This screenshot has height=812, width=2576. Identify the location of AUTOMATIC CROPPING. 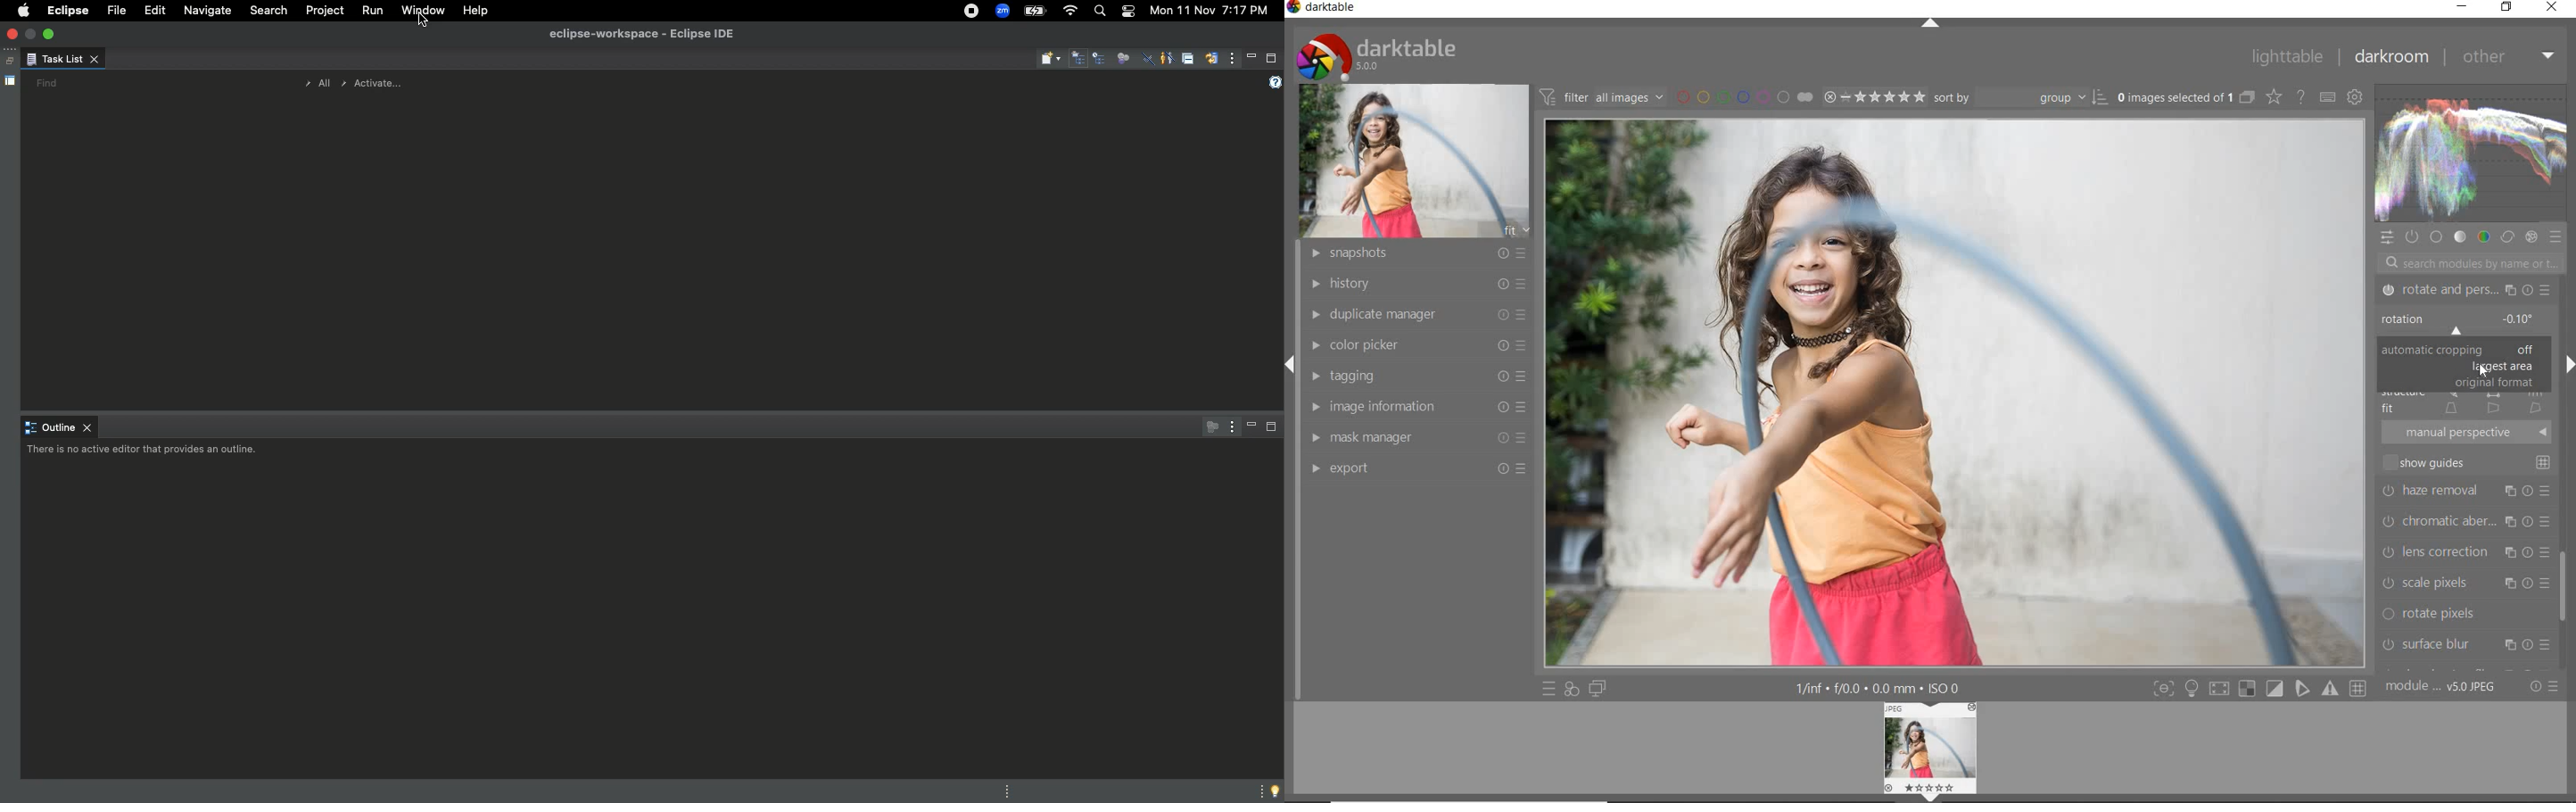
(2462, 350).